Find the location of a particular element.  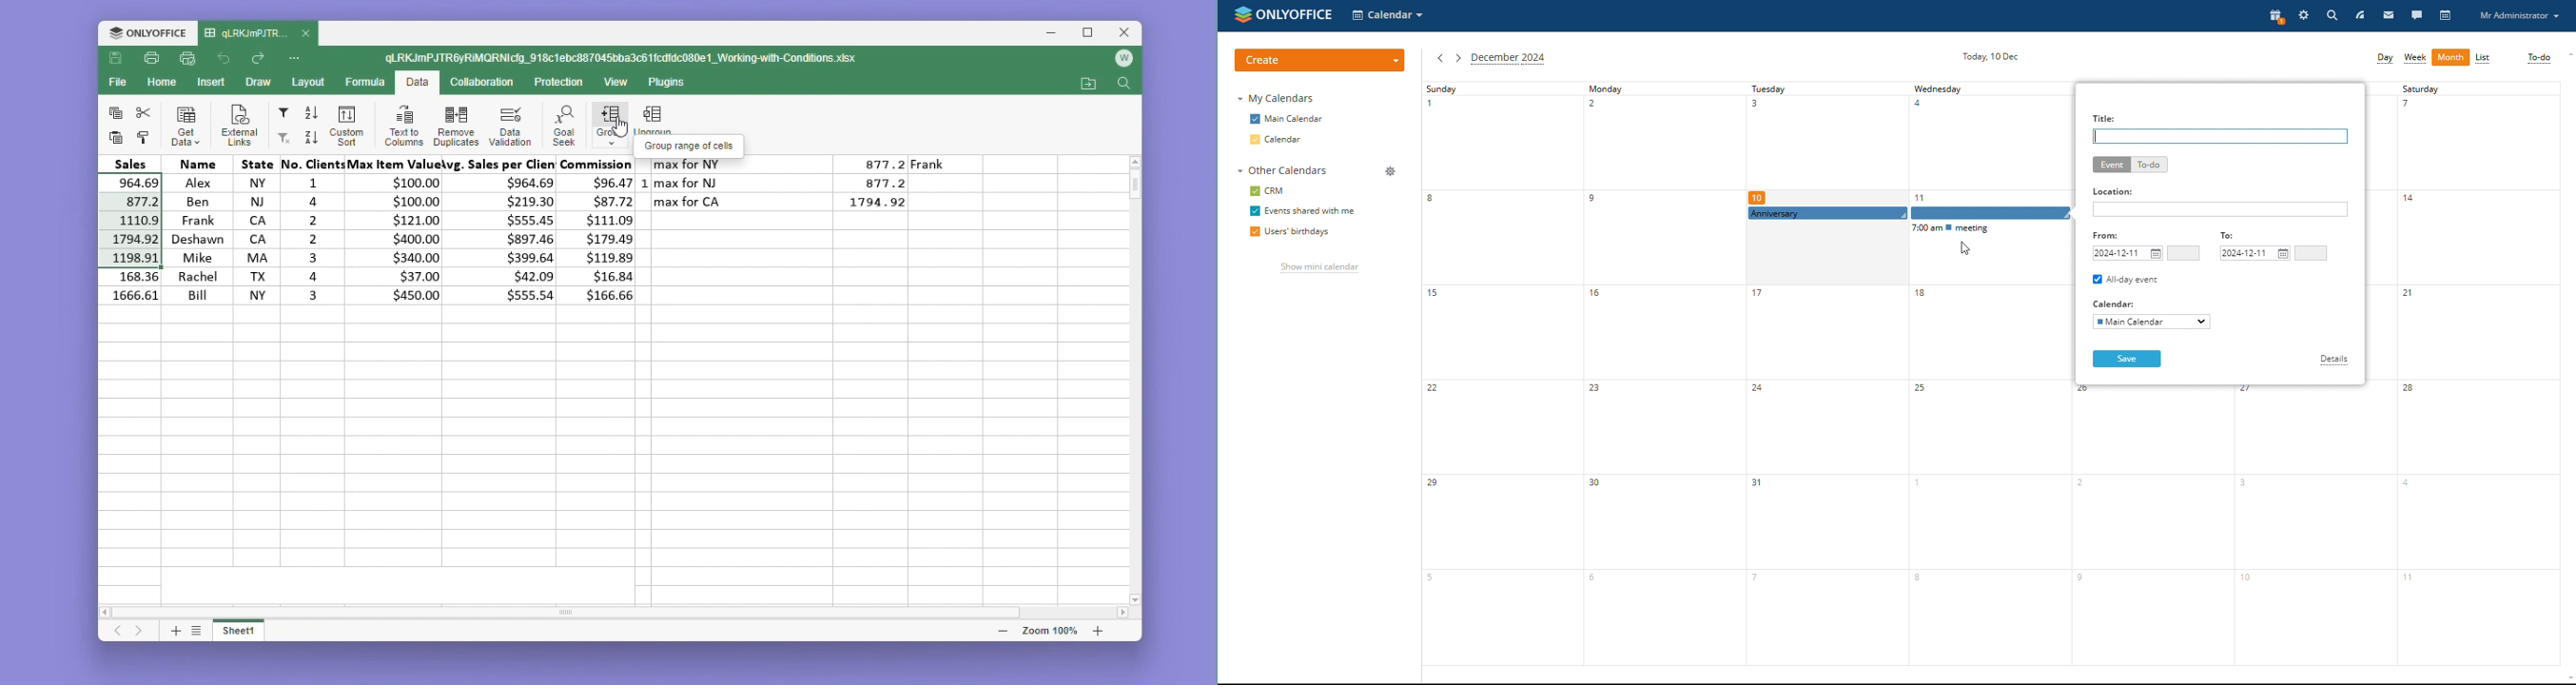

next sheet is located at coordinates (141, 632).